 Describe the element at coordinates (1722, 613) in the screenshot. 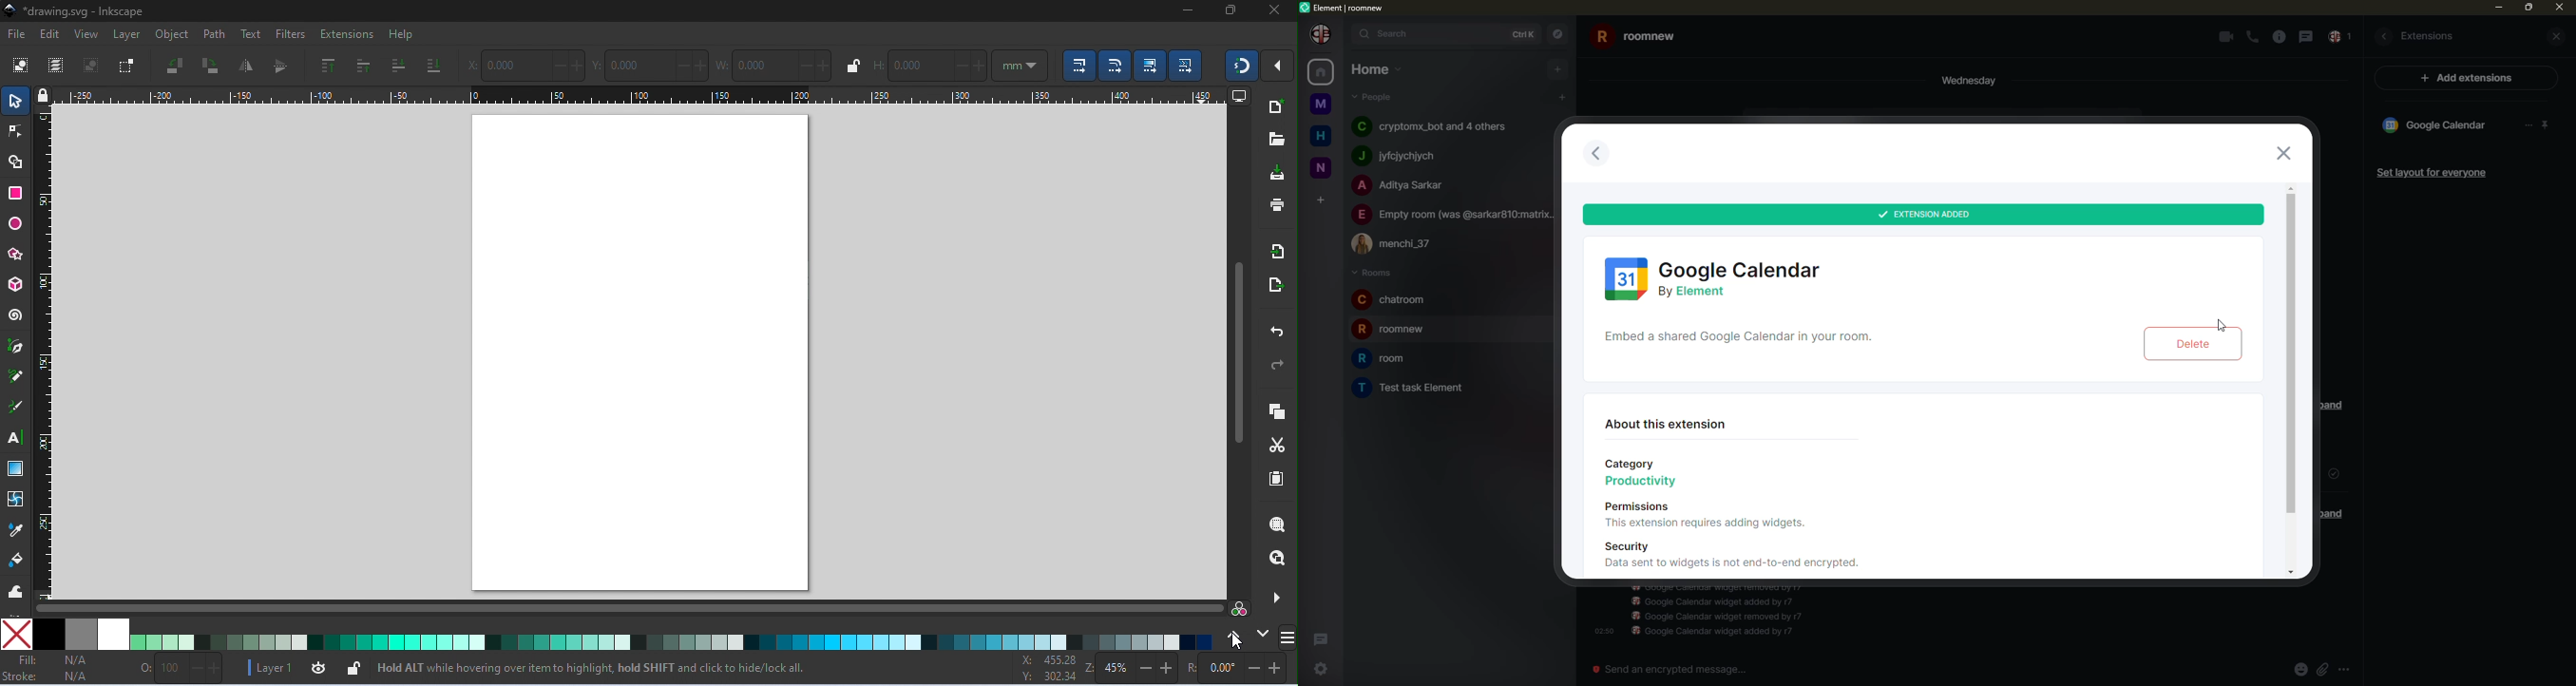

I see `info` at that location.